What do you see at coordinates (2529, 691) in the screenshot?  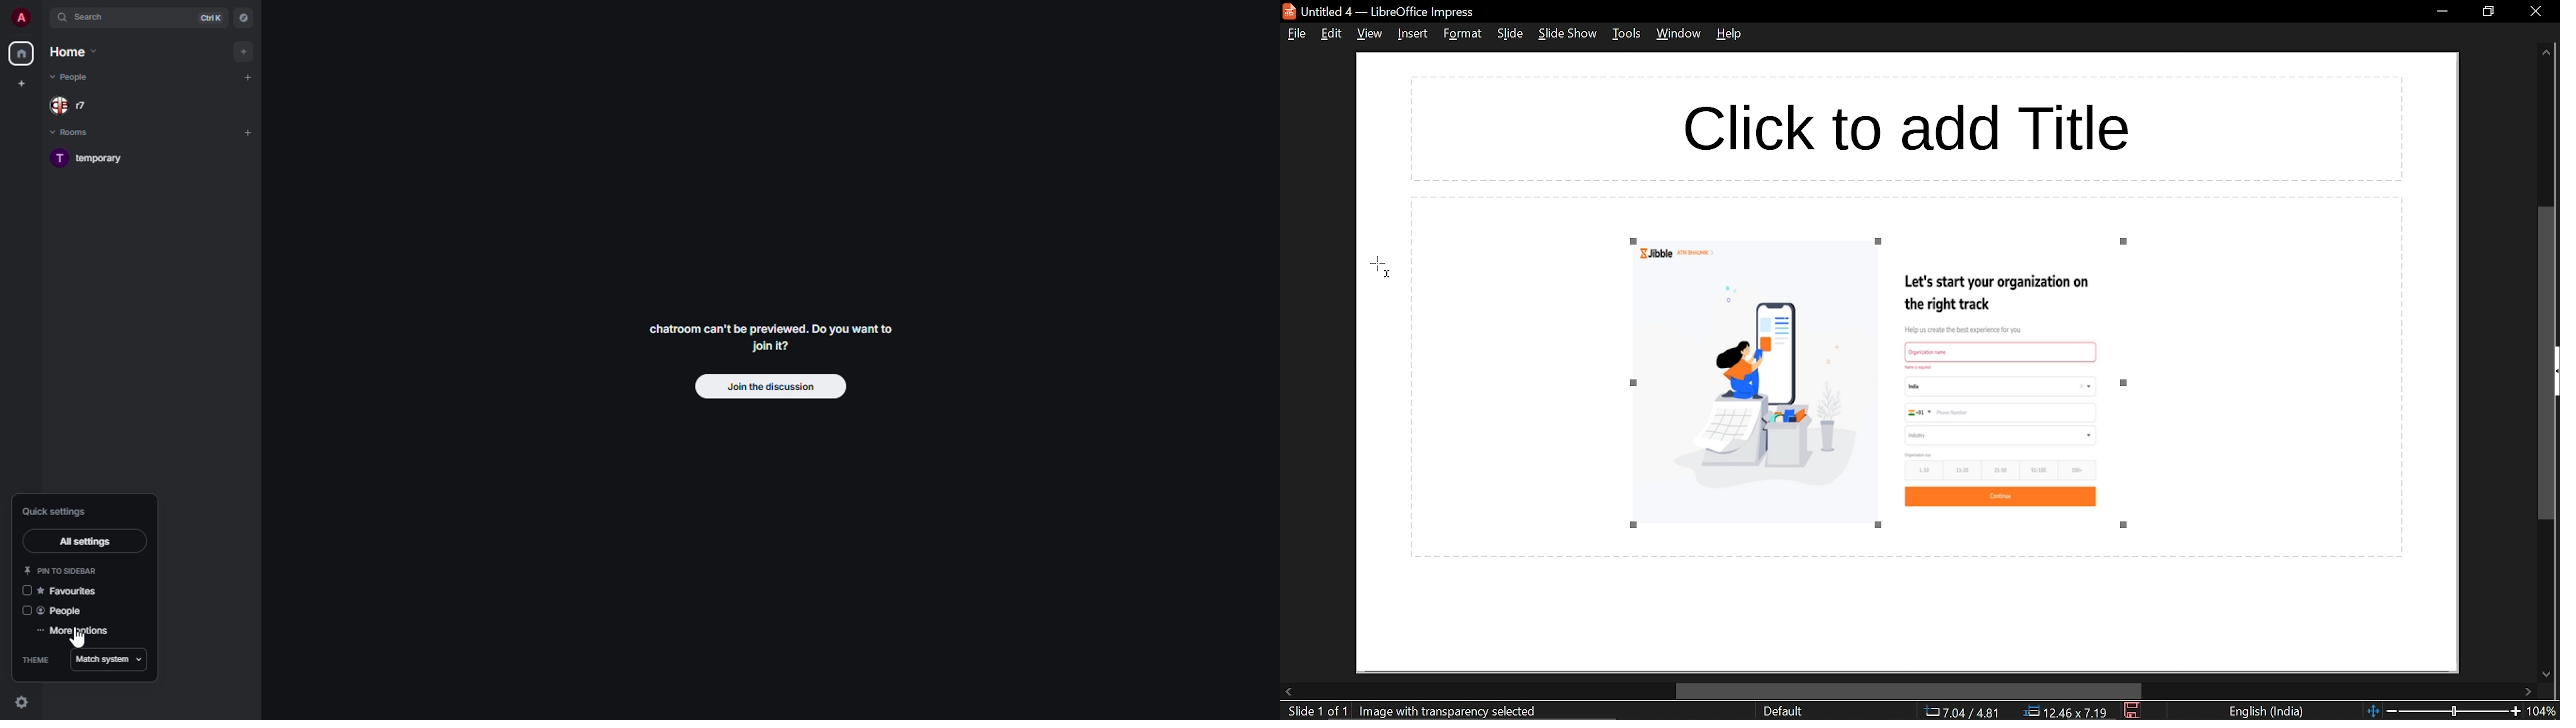 I see `move right` at bounding box center [2529, 691].